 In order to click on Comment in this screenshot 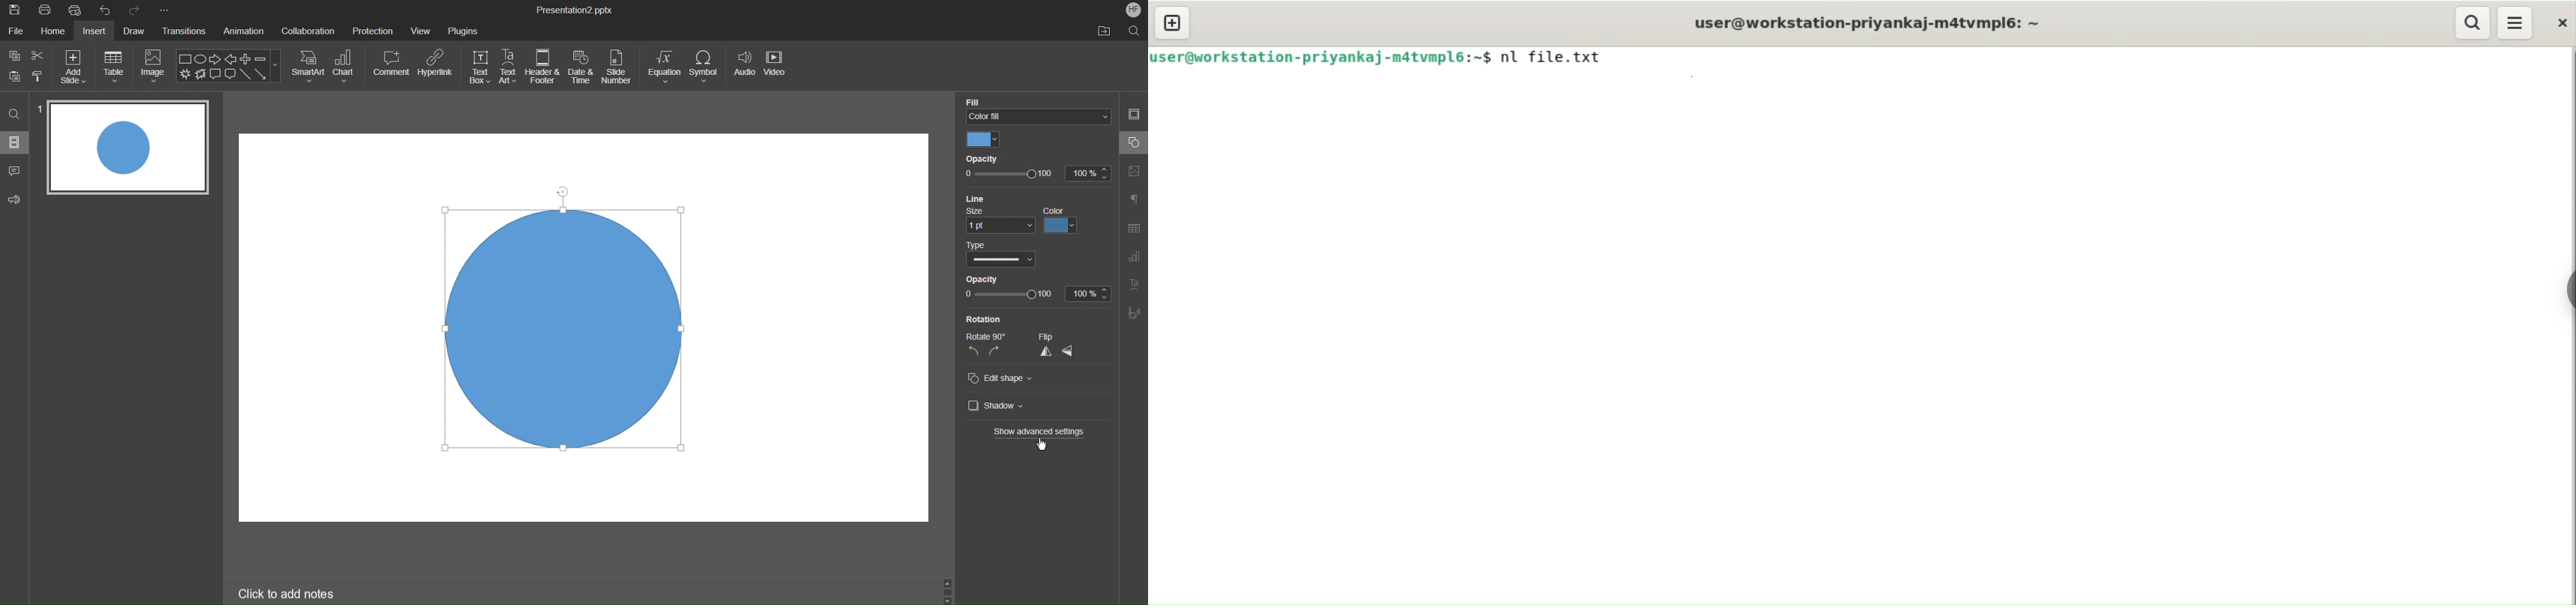, I will do `click(15, 168)`.